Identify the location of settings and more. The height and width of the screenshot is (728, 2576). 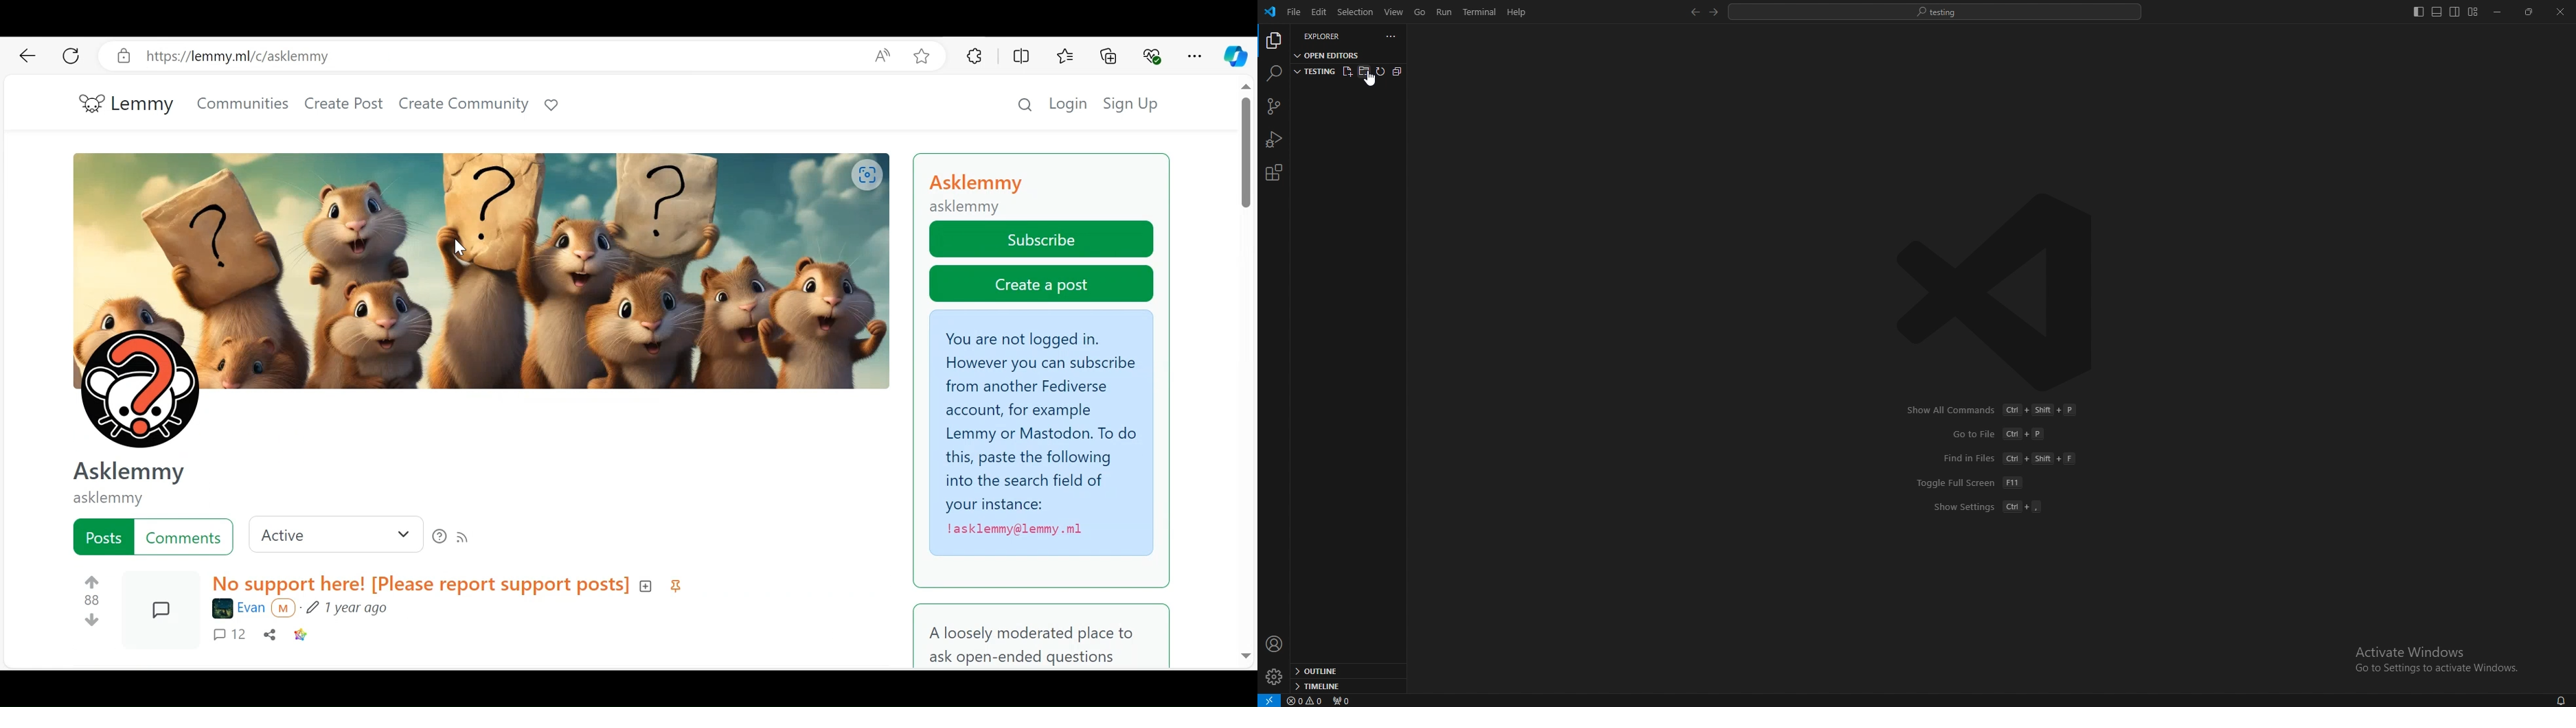
(1194, 56).